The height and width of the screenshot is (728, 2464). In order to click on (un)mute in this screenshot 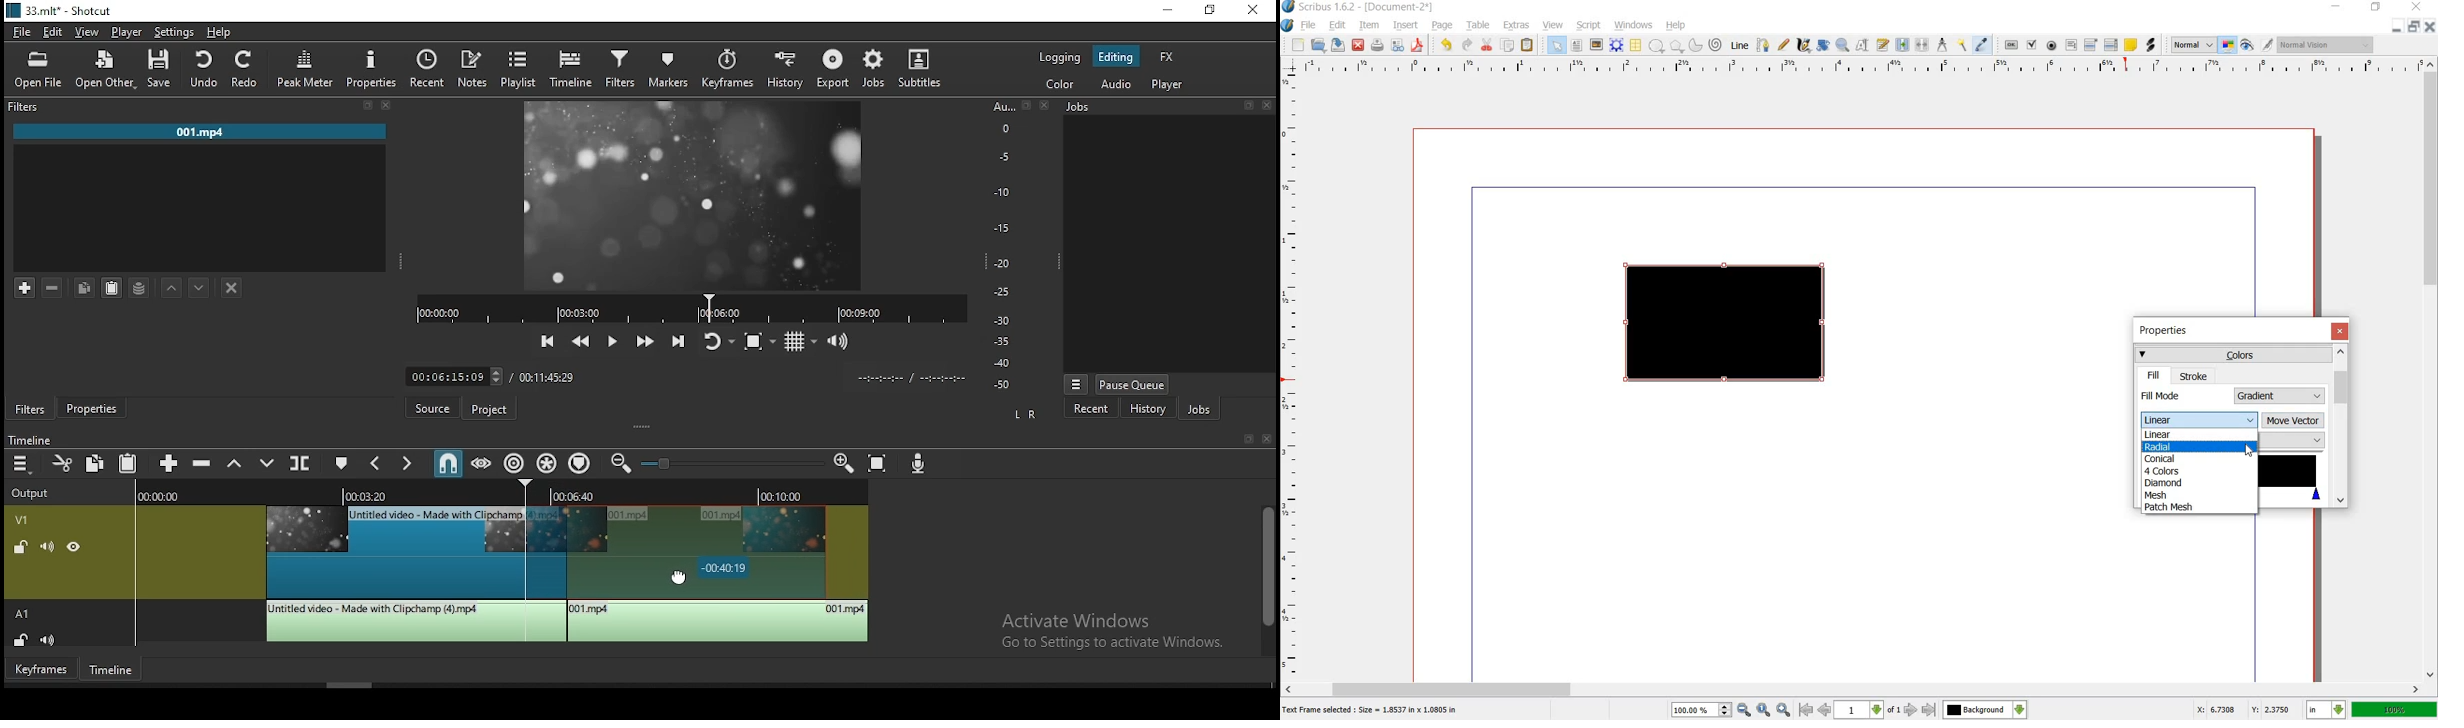, I will do `click(43, 547)`.